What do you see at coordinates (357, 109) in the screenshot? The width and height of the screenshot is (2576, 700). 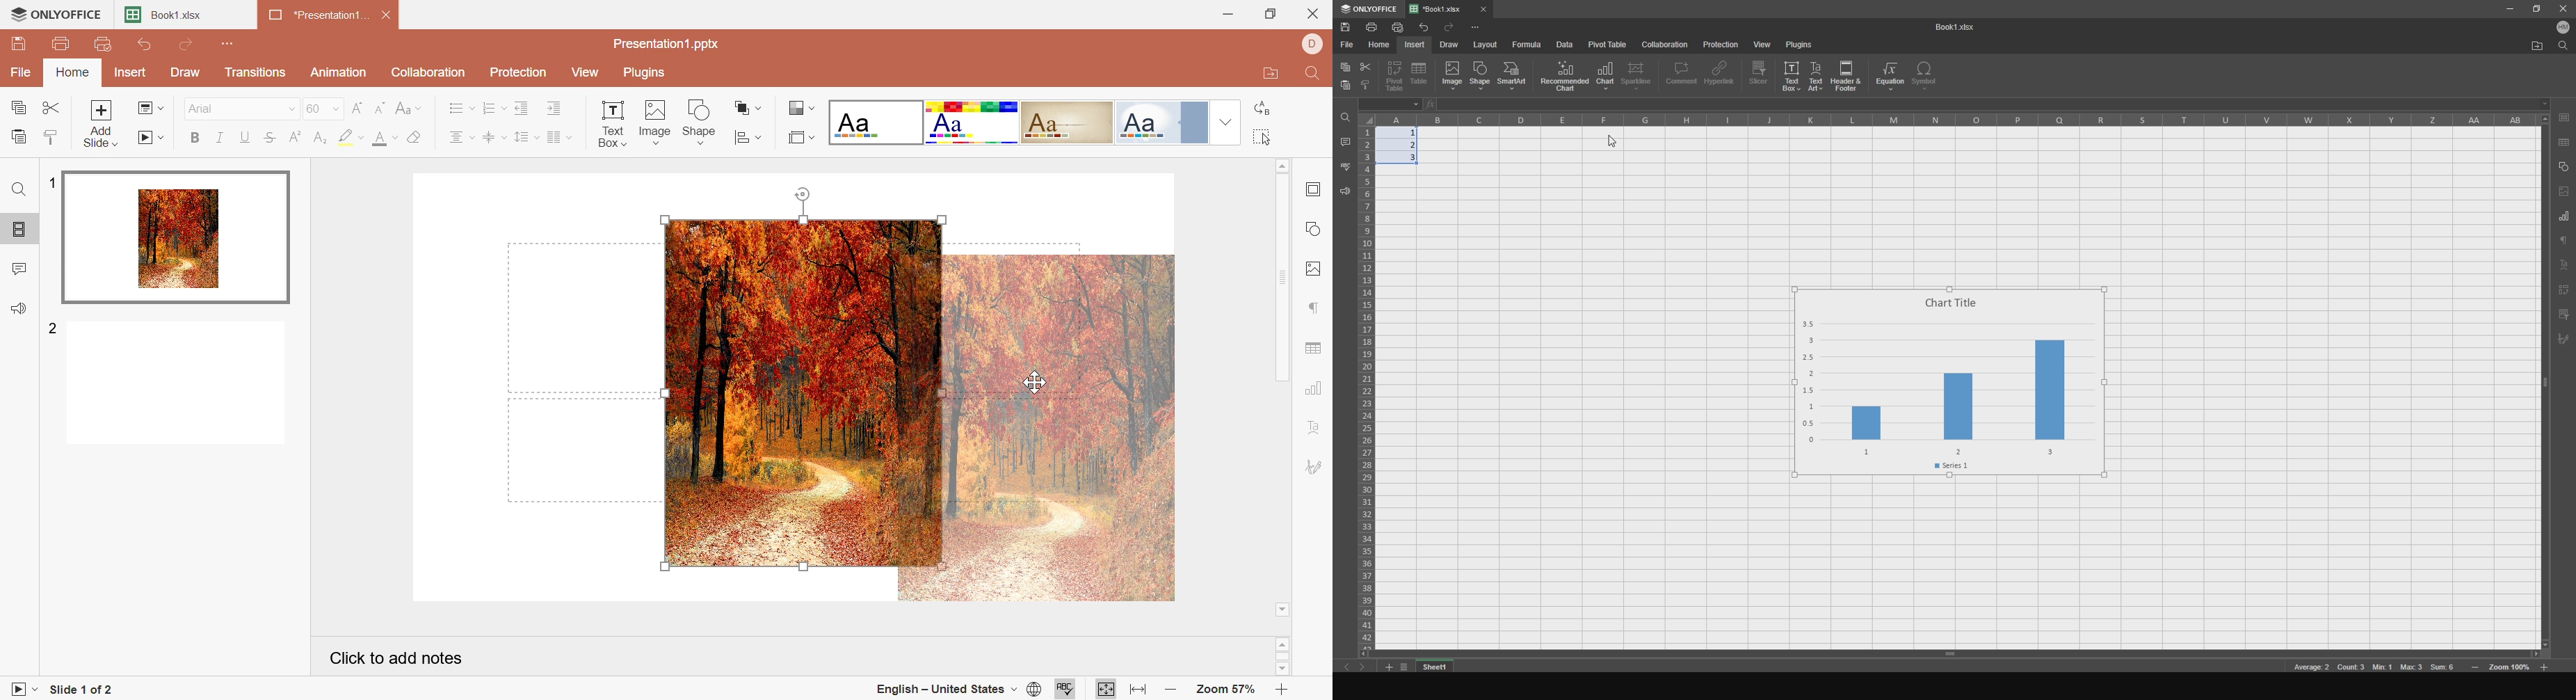 I see `Increment font size` at bounding box center [357, 109].